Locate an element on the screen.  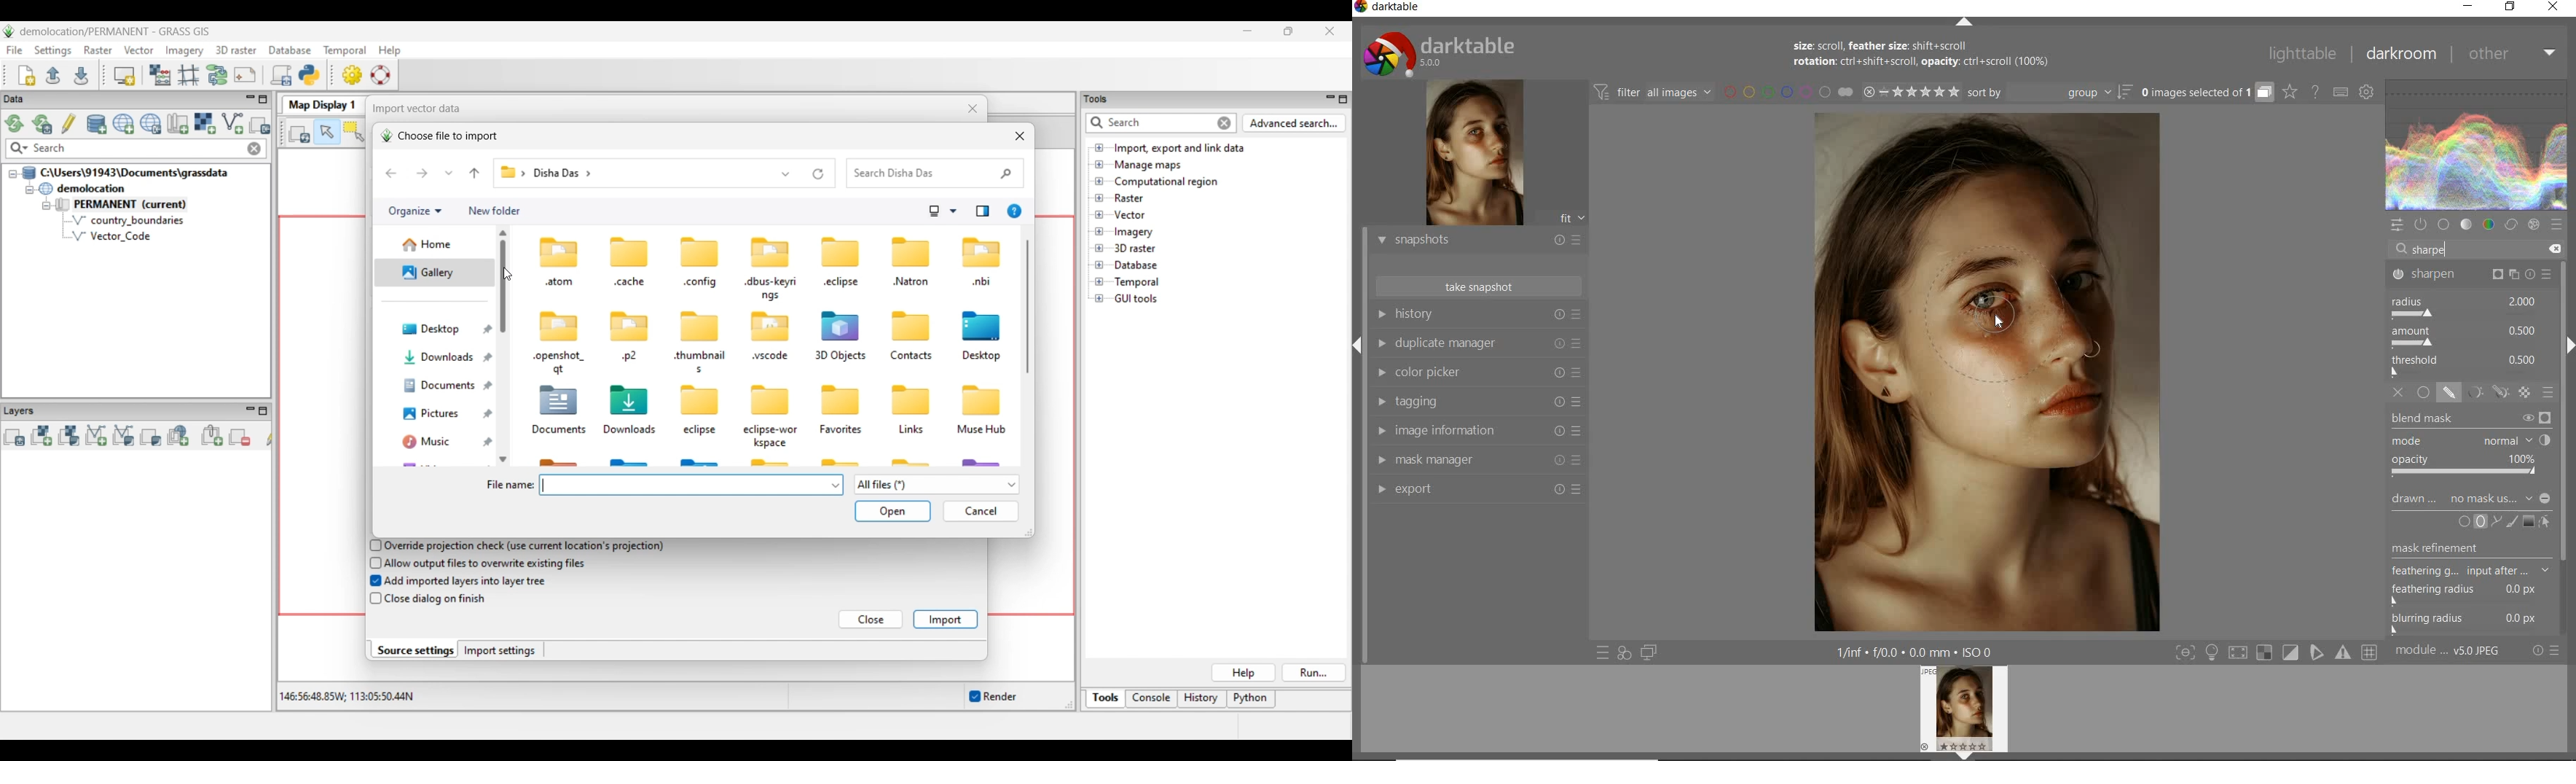
export is located at coordinates (1478, 491).